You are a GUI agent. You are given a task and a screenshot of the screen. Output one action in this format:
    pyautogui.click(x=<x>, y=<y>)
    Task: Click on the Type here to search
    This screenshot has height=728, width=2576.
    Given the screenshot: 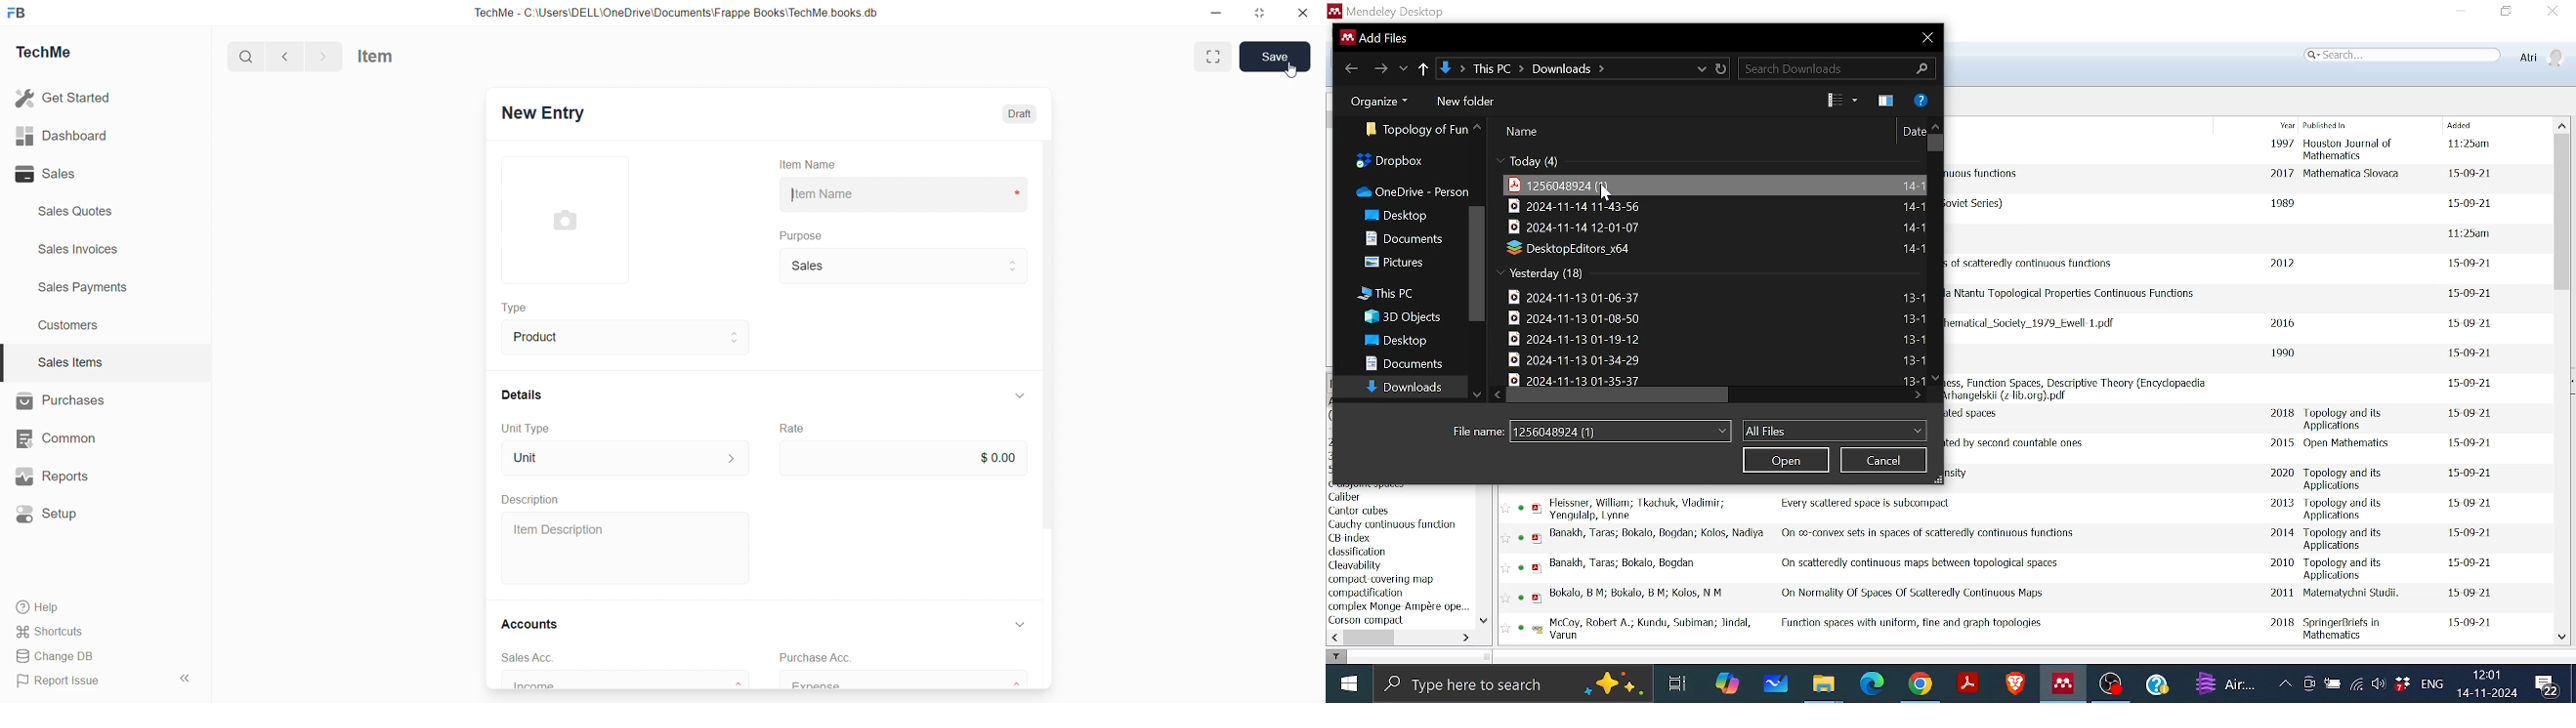 What is the action you would take?
    pyautogui.click(x=1513, y=684)
    